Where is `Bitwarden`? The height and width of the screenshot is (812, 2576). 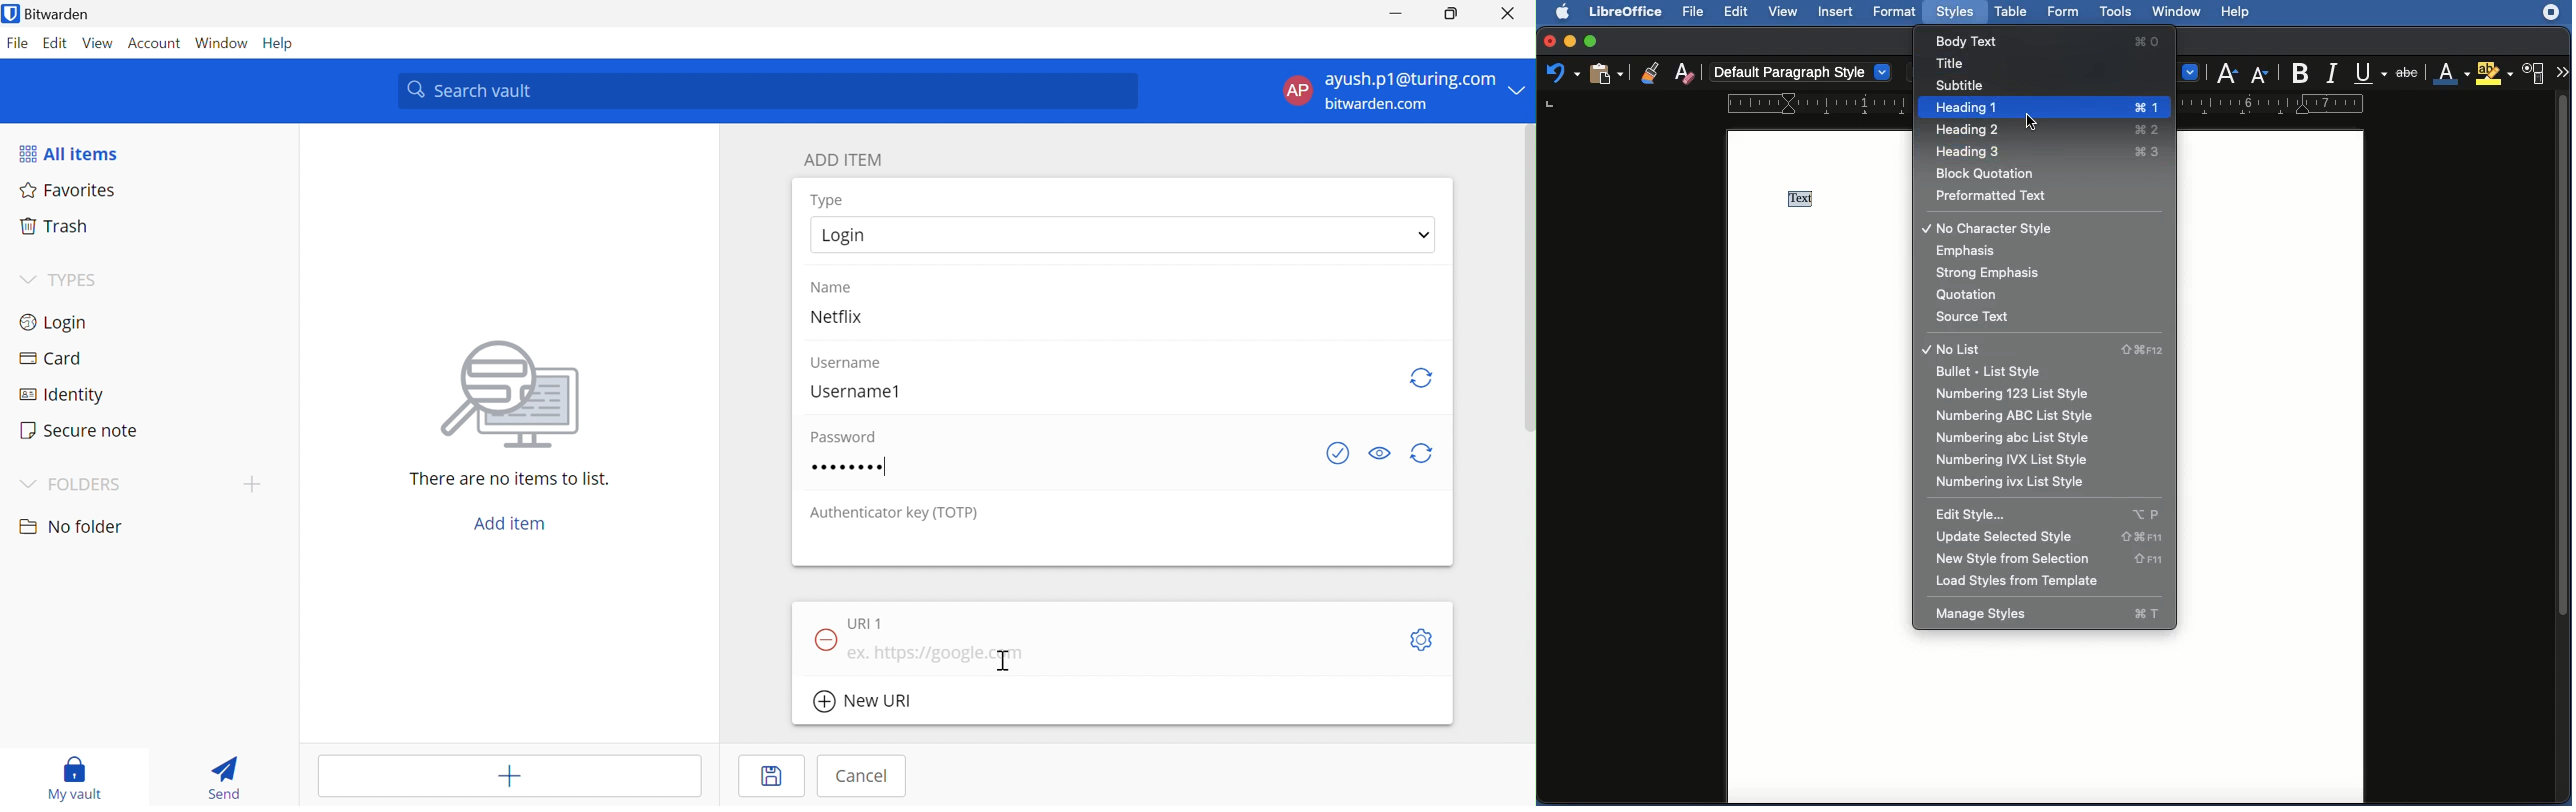
Bitwarden is located at coordinates (46, 13).